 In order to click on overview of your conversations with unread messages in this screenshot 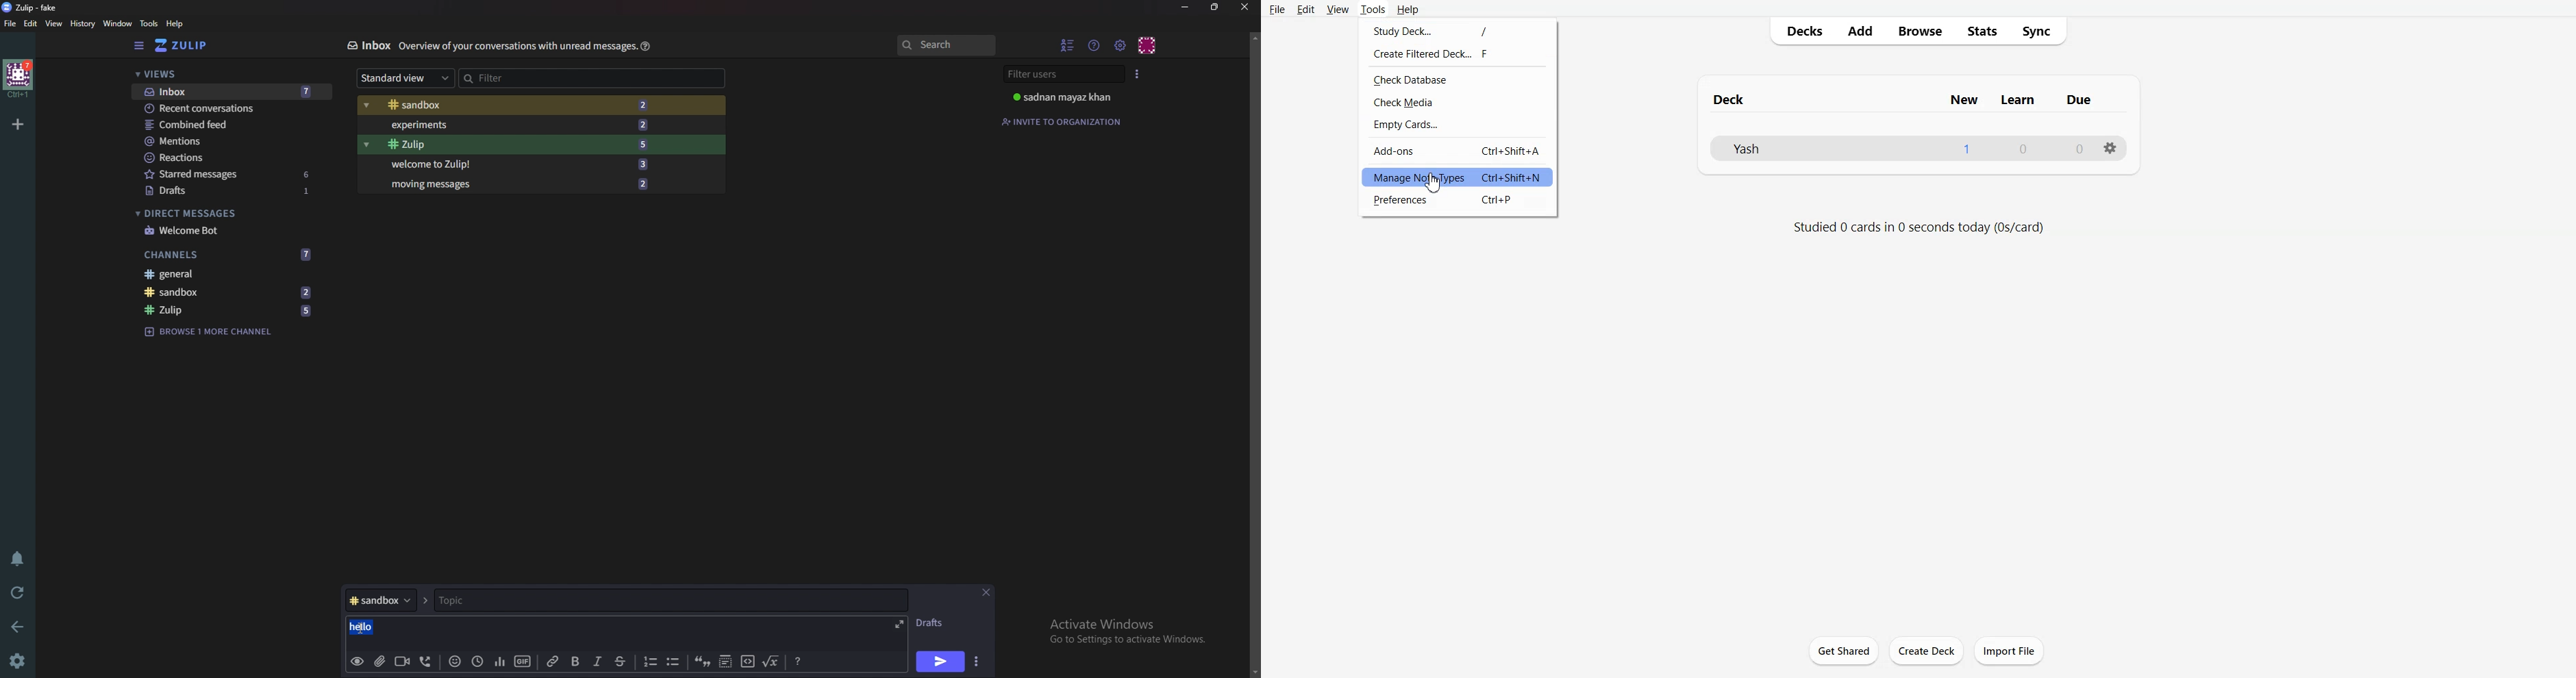, I will do `click(517, 46)`.